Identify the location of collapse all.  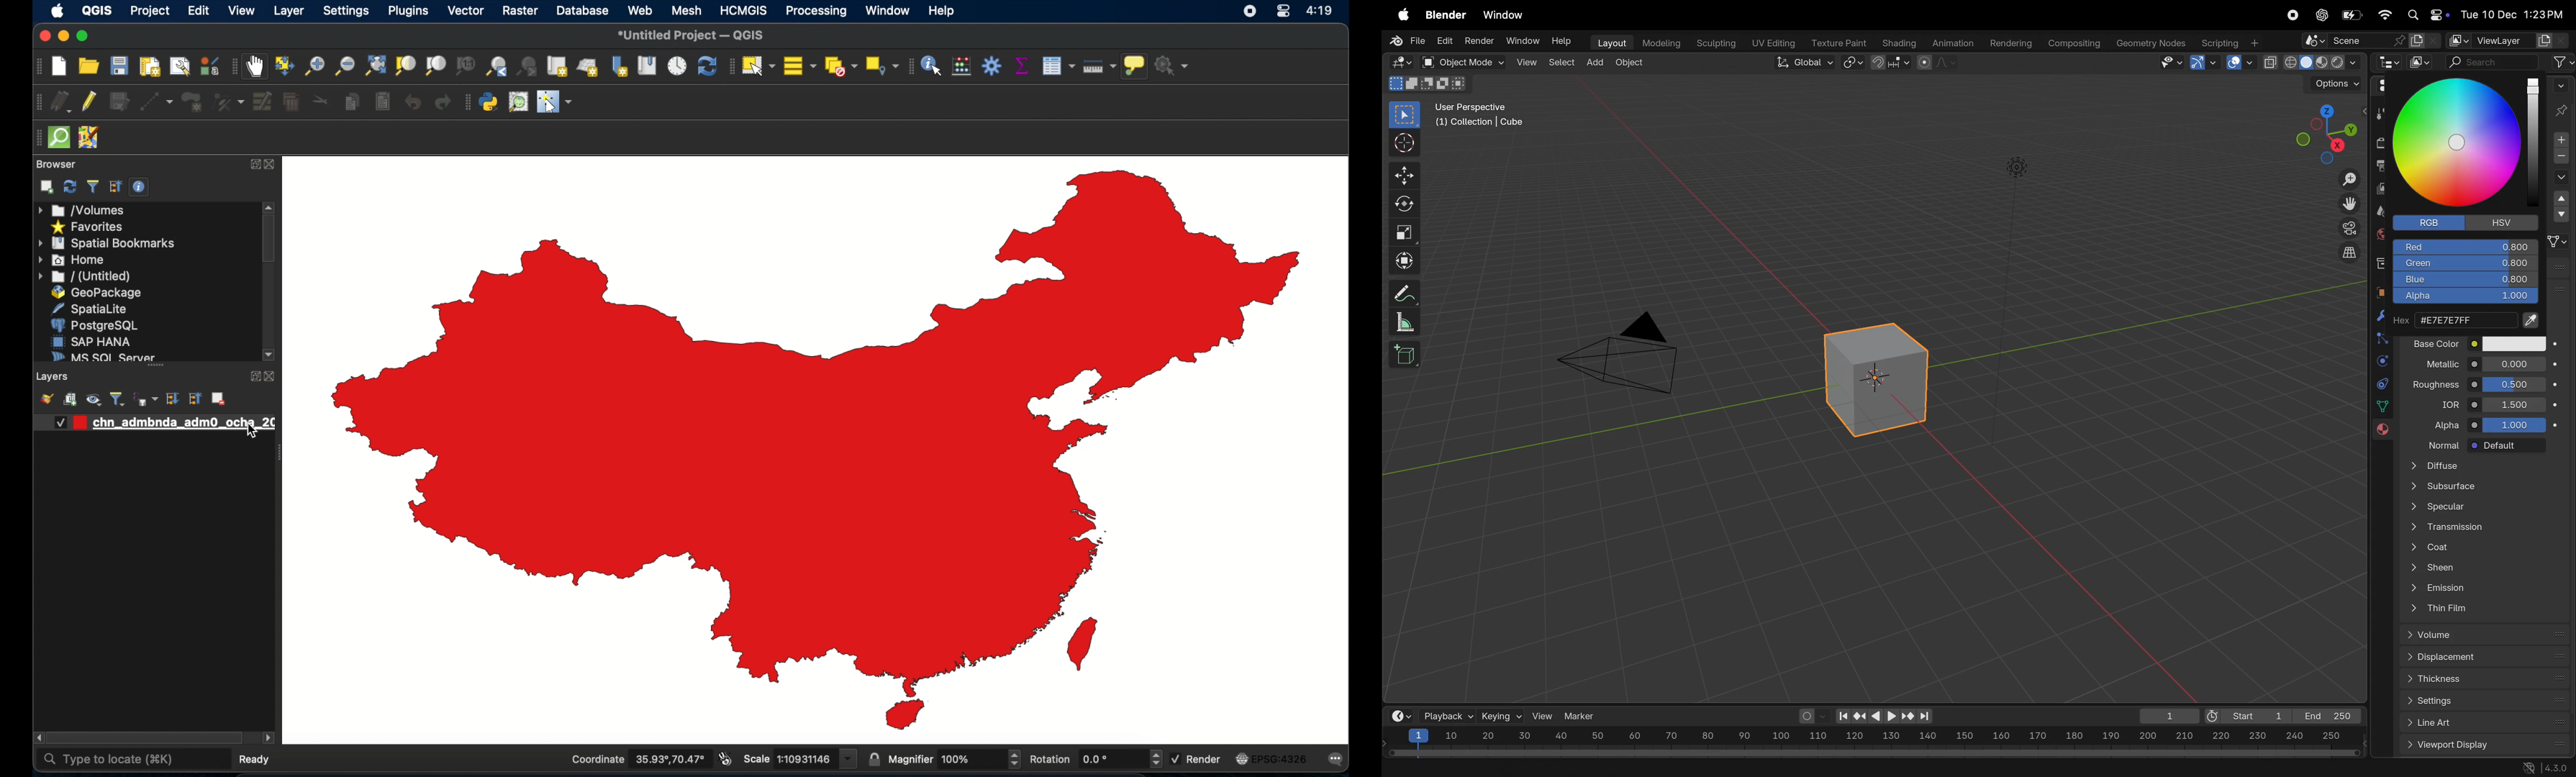
(116, 187).